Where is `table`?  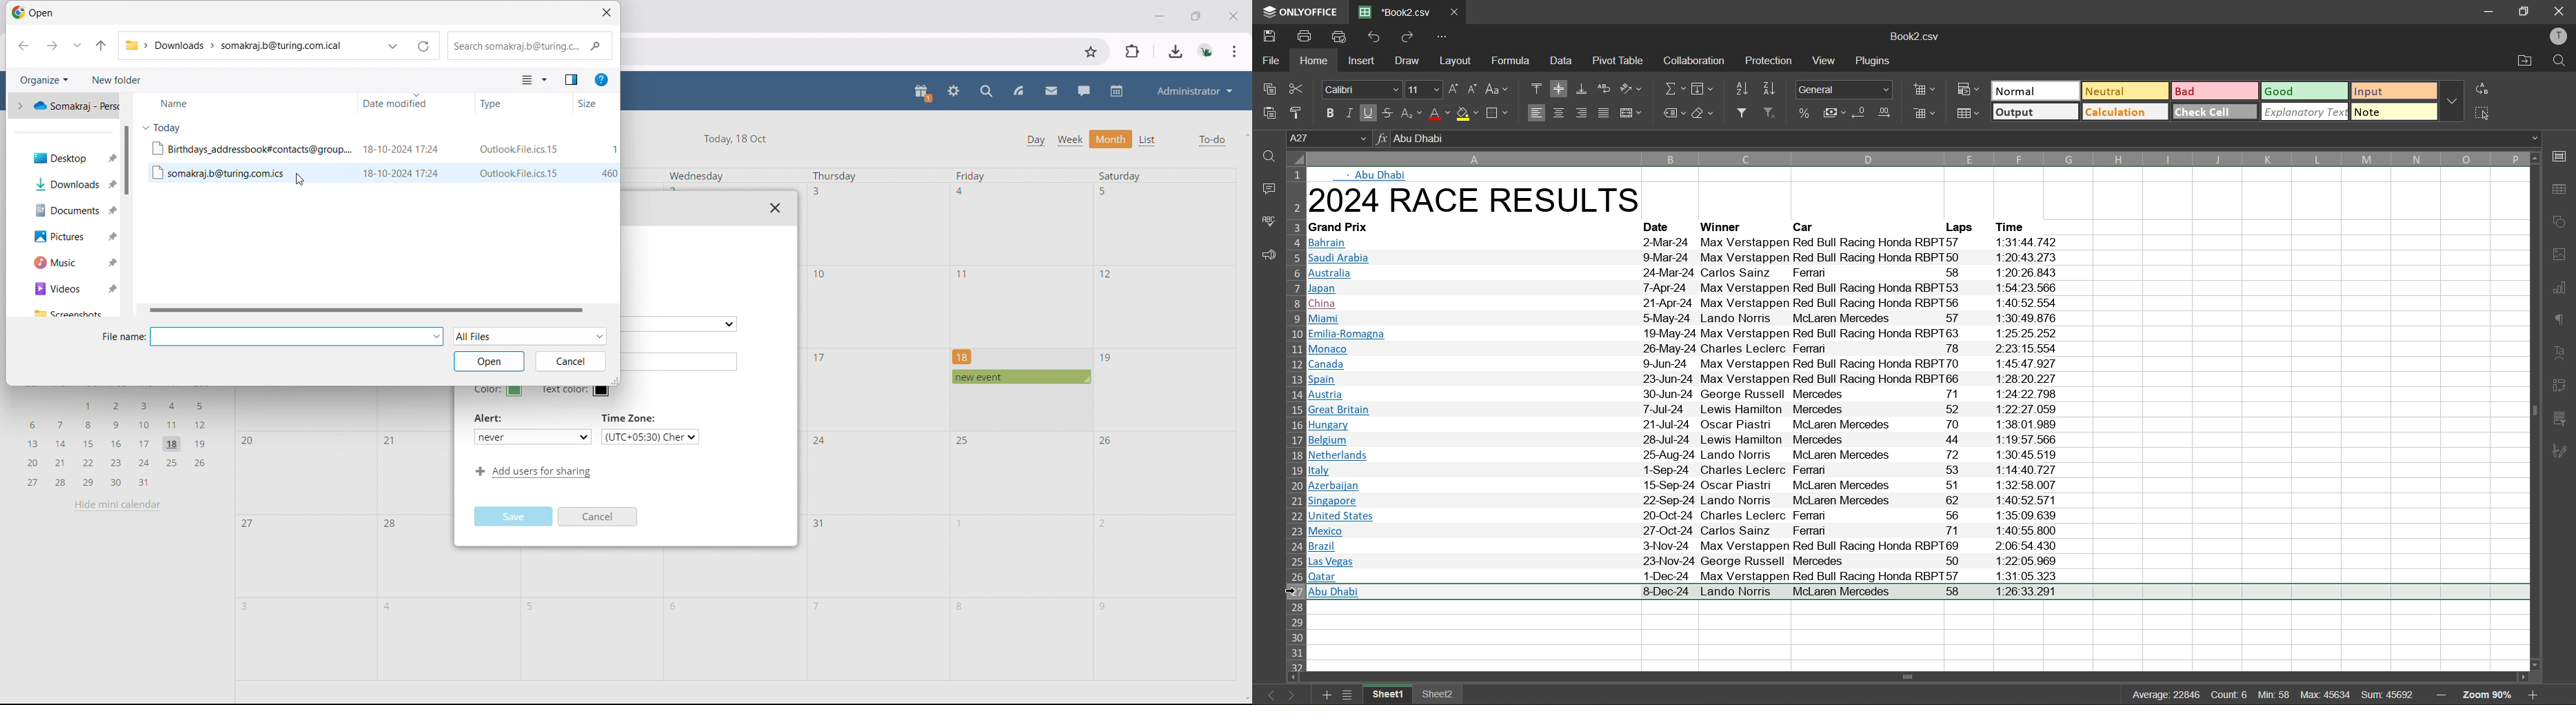
table is located at coordinates (2561, 190).